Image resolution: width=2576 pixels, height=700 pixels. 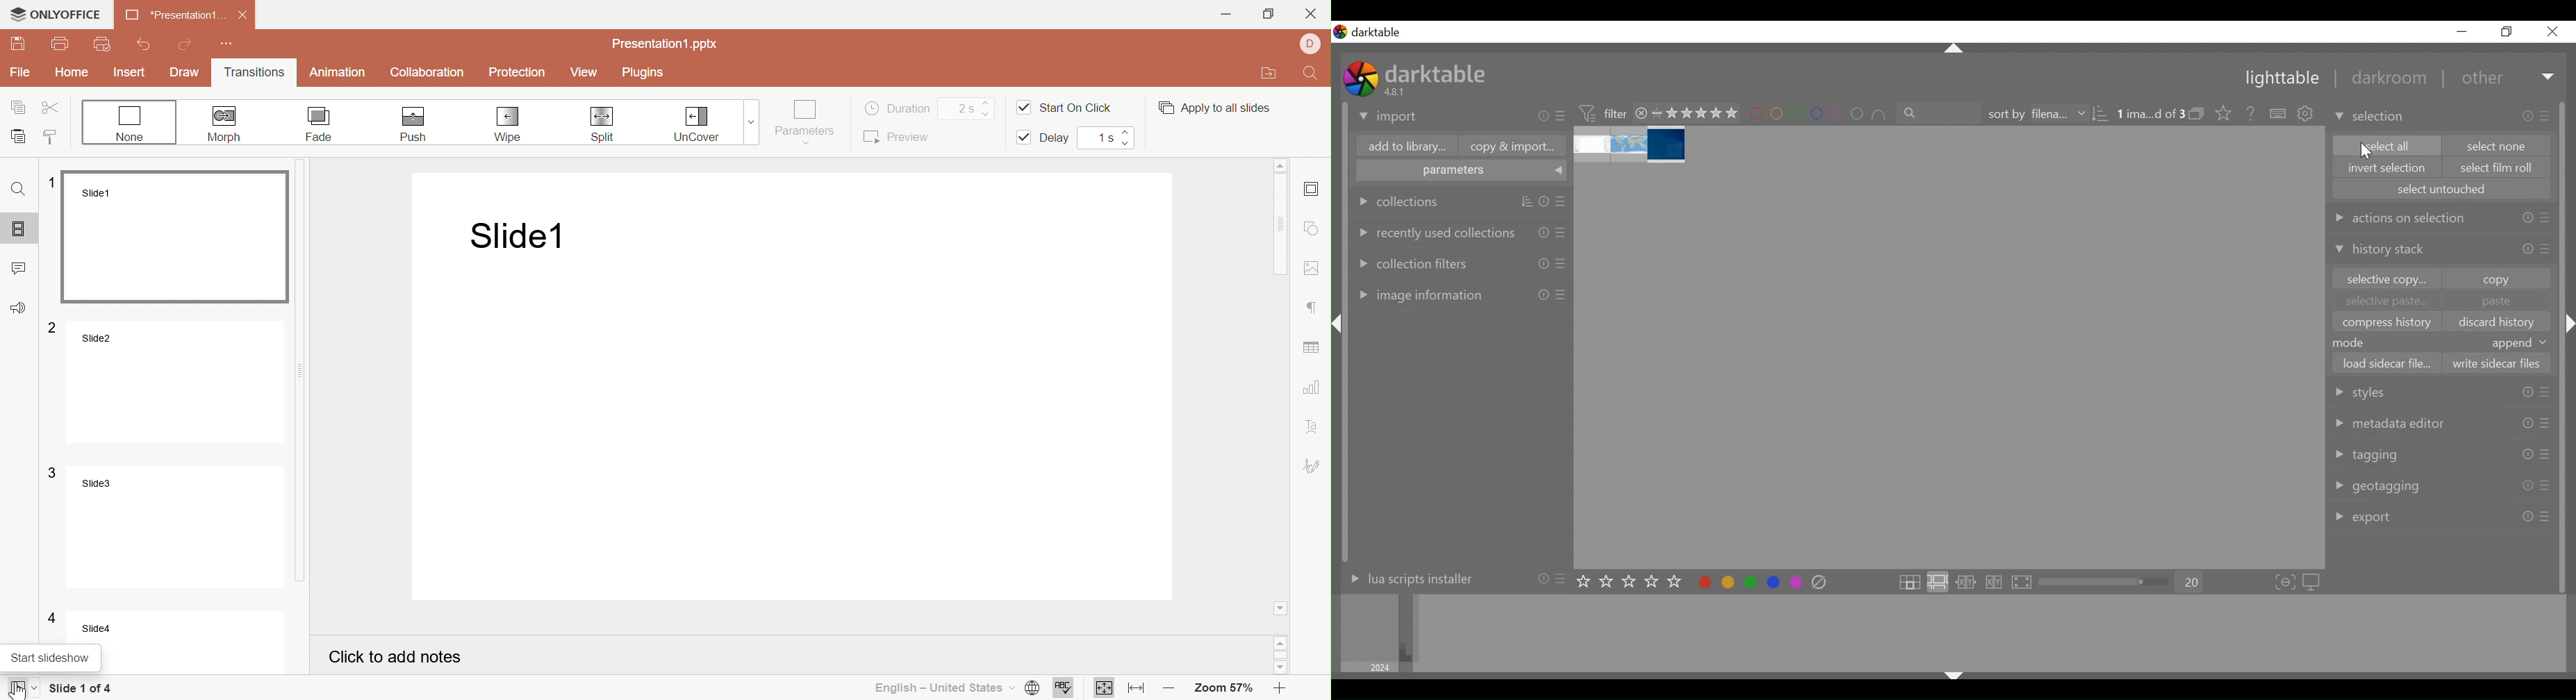 I want to click on presets, so click(x=2544, y=391).